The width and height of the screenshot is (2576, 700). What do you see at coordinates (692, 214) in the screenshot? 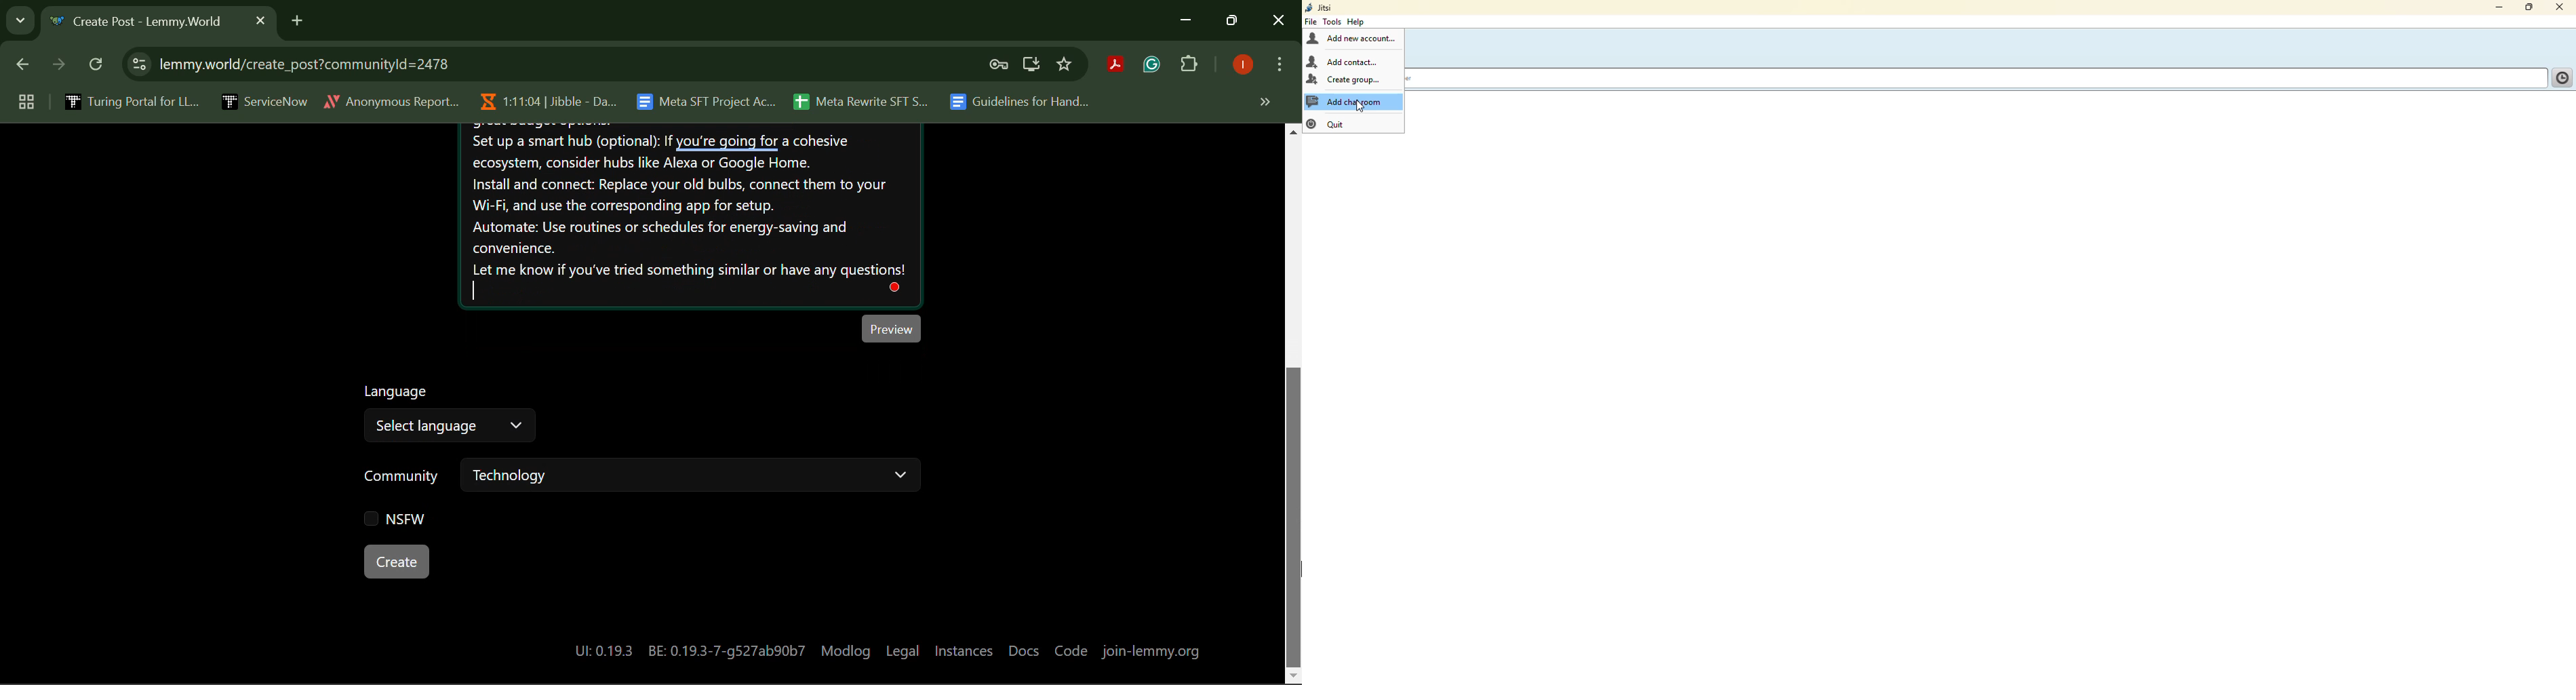
I see `Post Body Paragraph` at bounding box center [692, 214].